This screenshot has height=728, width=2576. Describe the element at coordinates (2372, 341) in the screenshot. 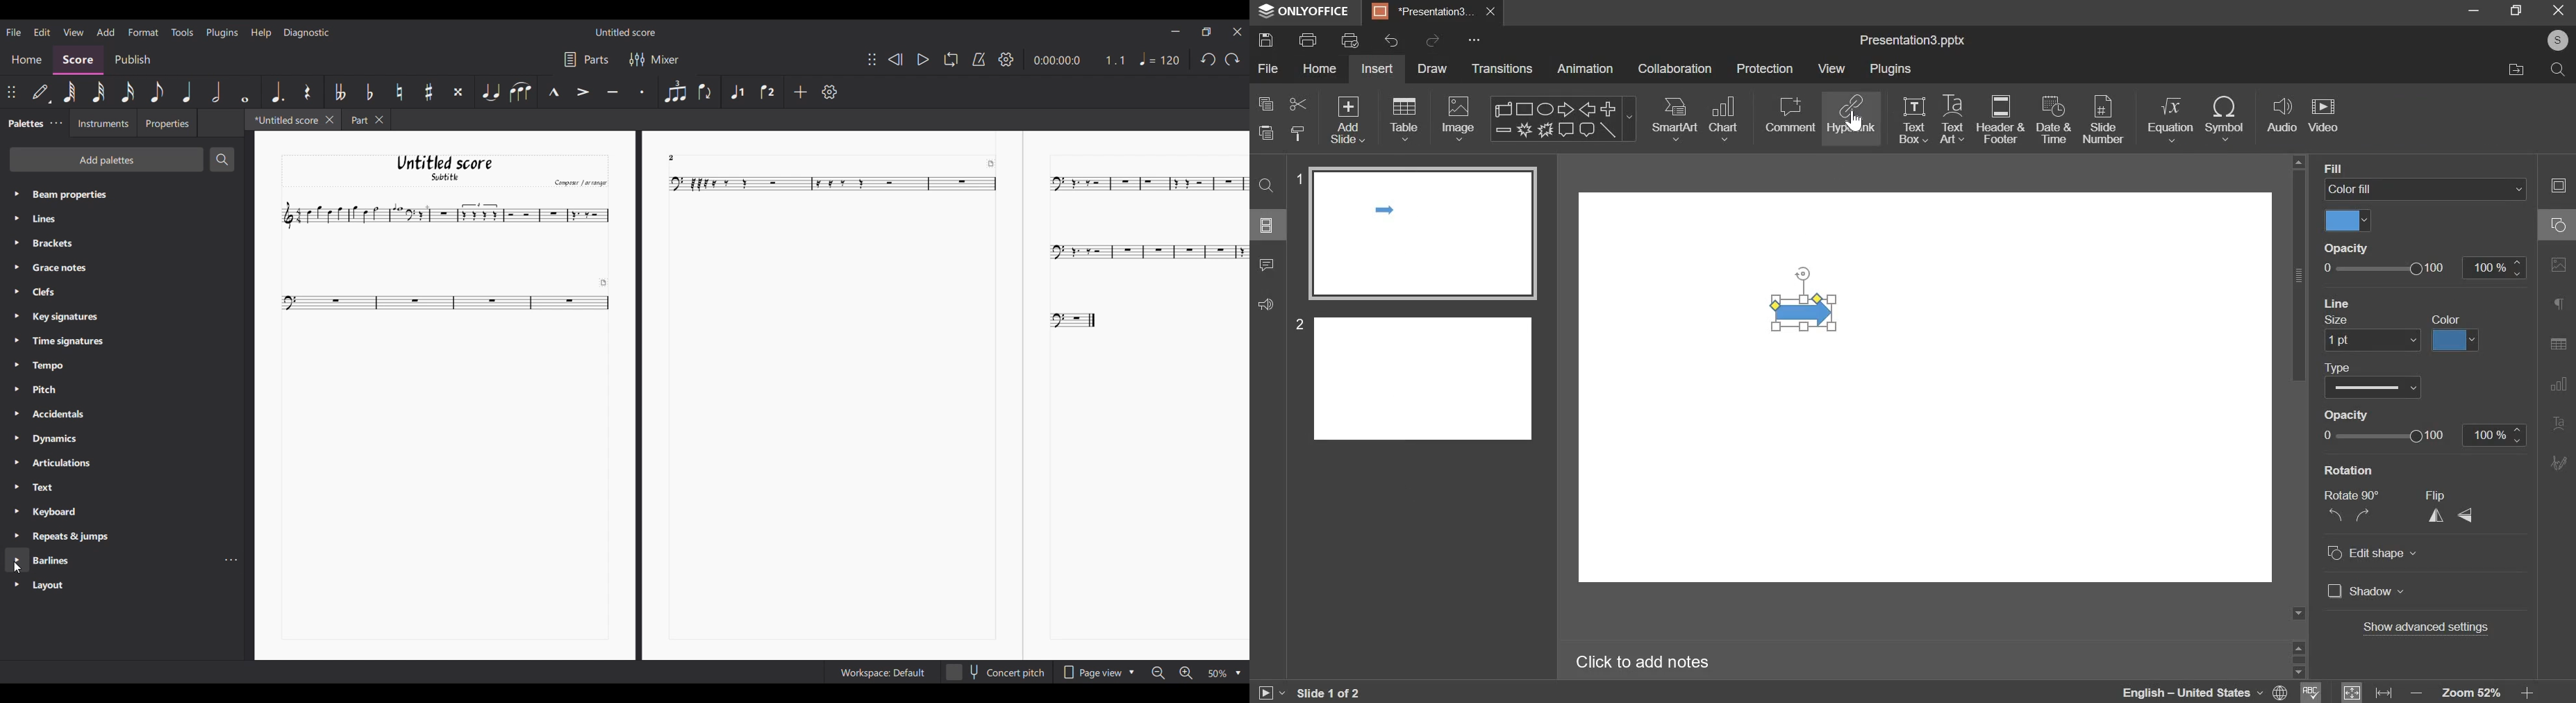

I see `set size` at that location.